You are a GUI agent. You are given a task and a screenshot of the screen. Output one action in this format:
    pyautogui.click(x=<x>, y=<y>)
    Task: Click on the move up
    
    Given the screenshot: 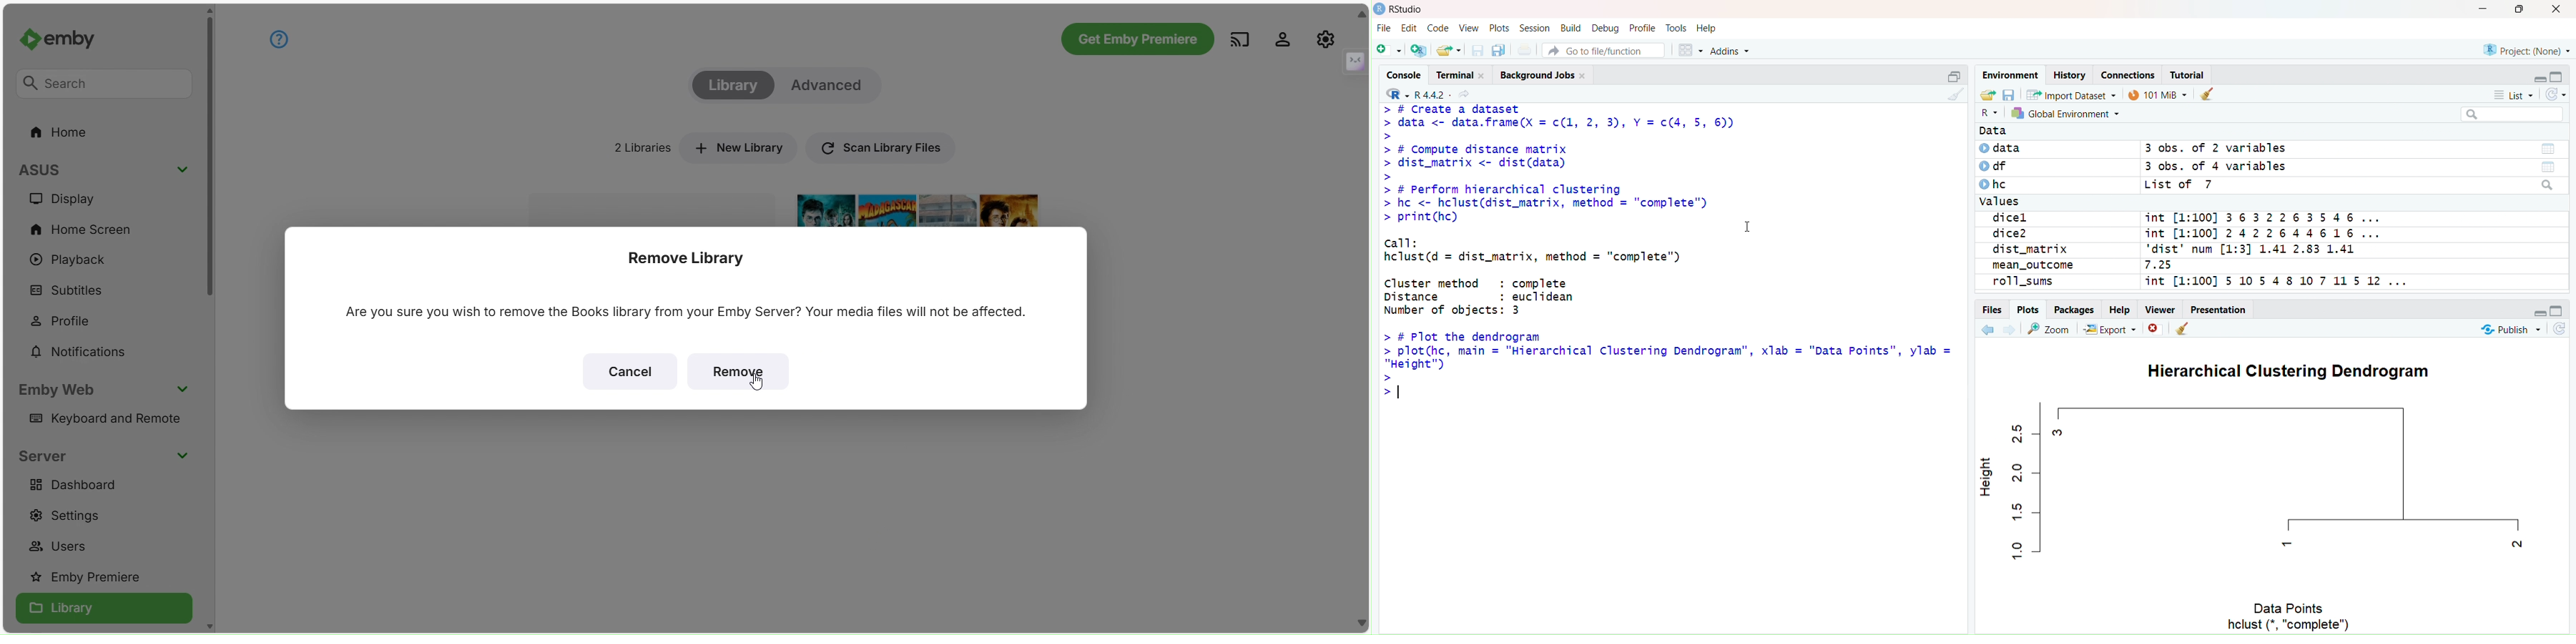 What is the action you would take?
    pyautogui.click(x=209, y=11)
    